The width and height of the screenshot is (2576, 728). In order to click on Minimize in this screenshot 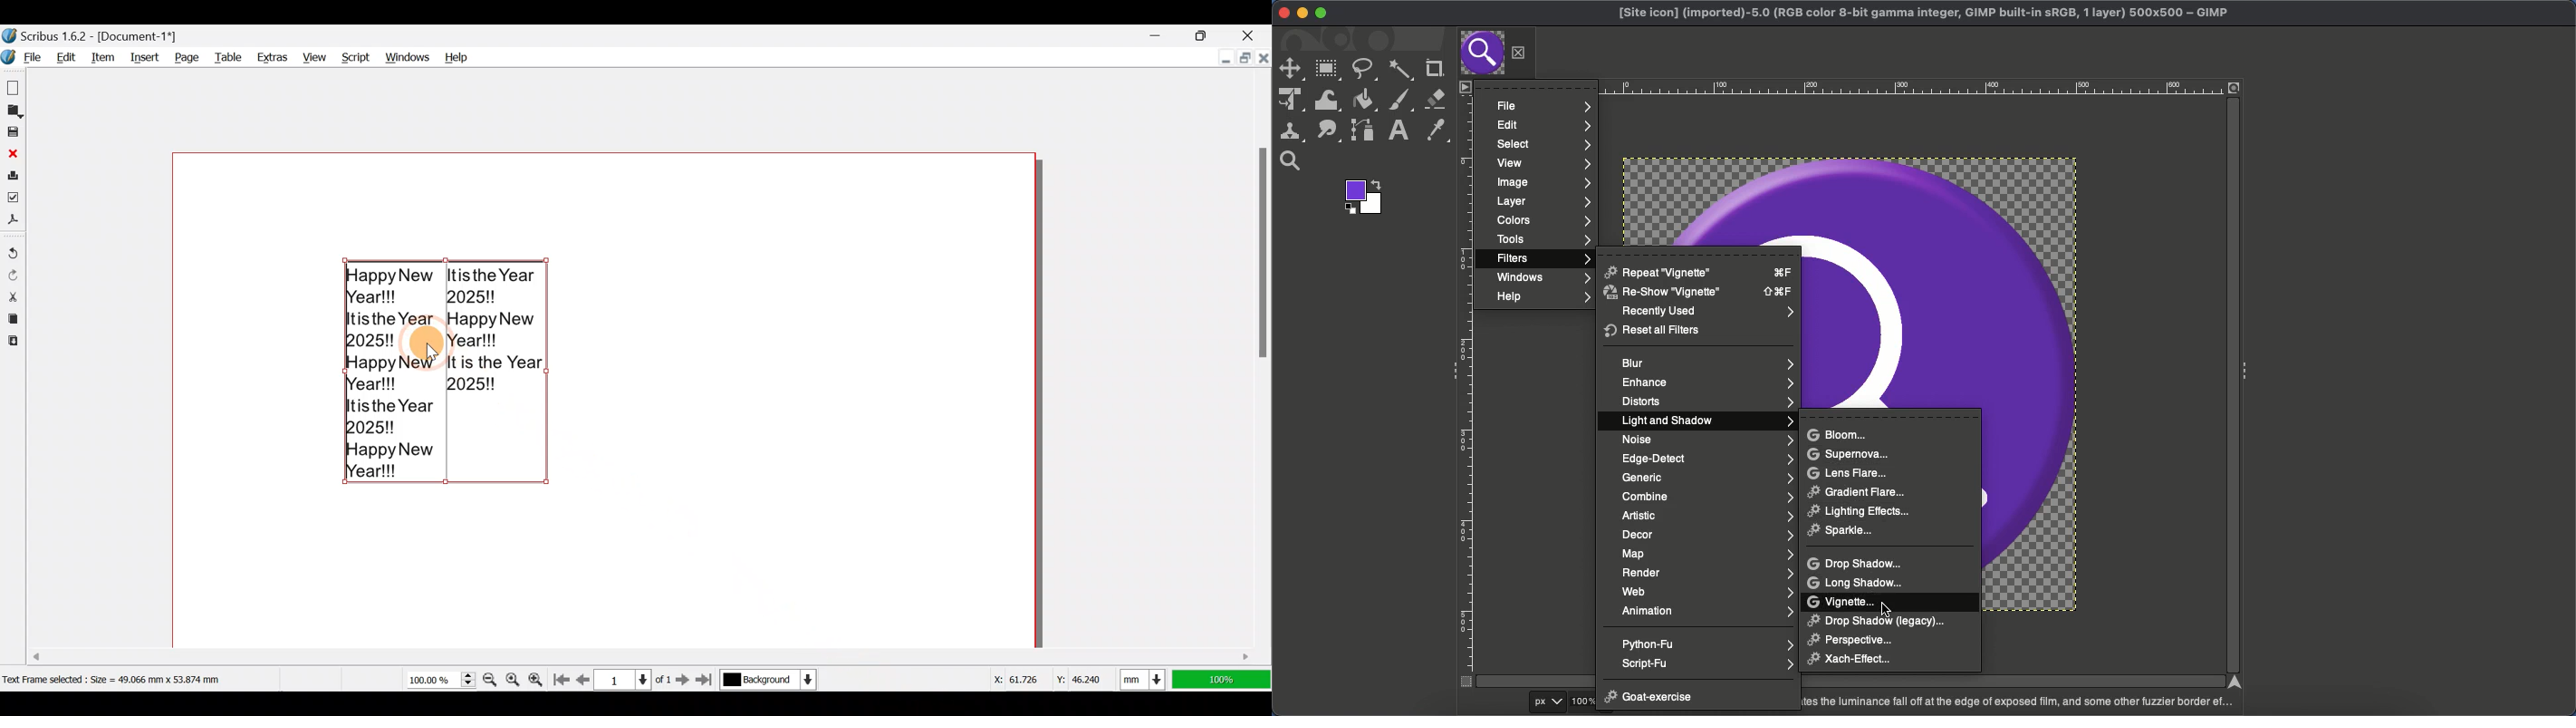, I will do `click(1160, 35)`.